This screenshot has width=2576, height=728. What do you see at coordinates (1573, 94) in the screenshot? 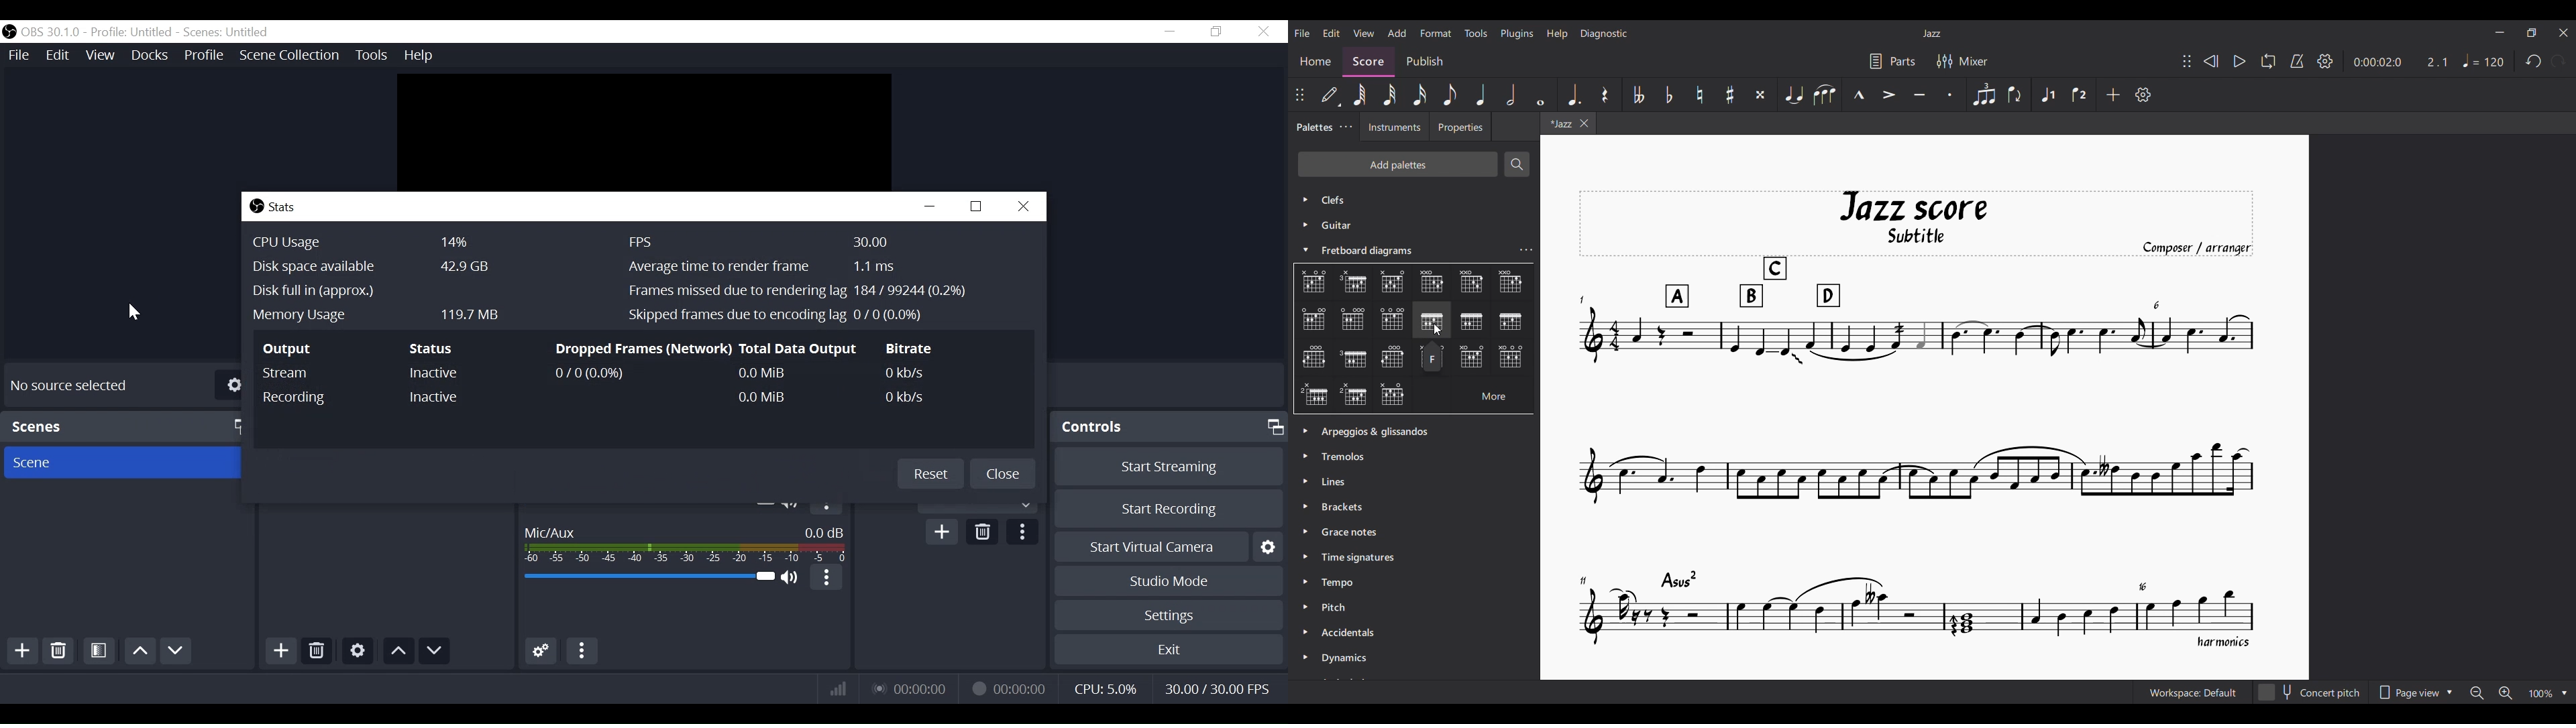
I see `Augmentation dot` at bounding box center [1573, 94].